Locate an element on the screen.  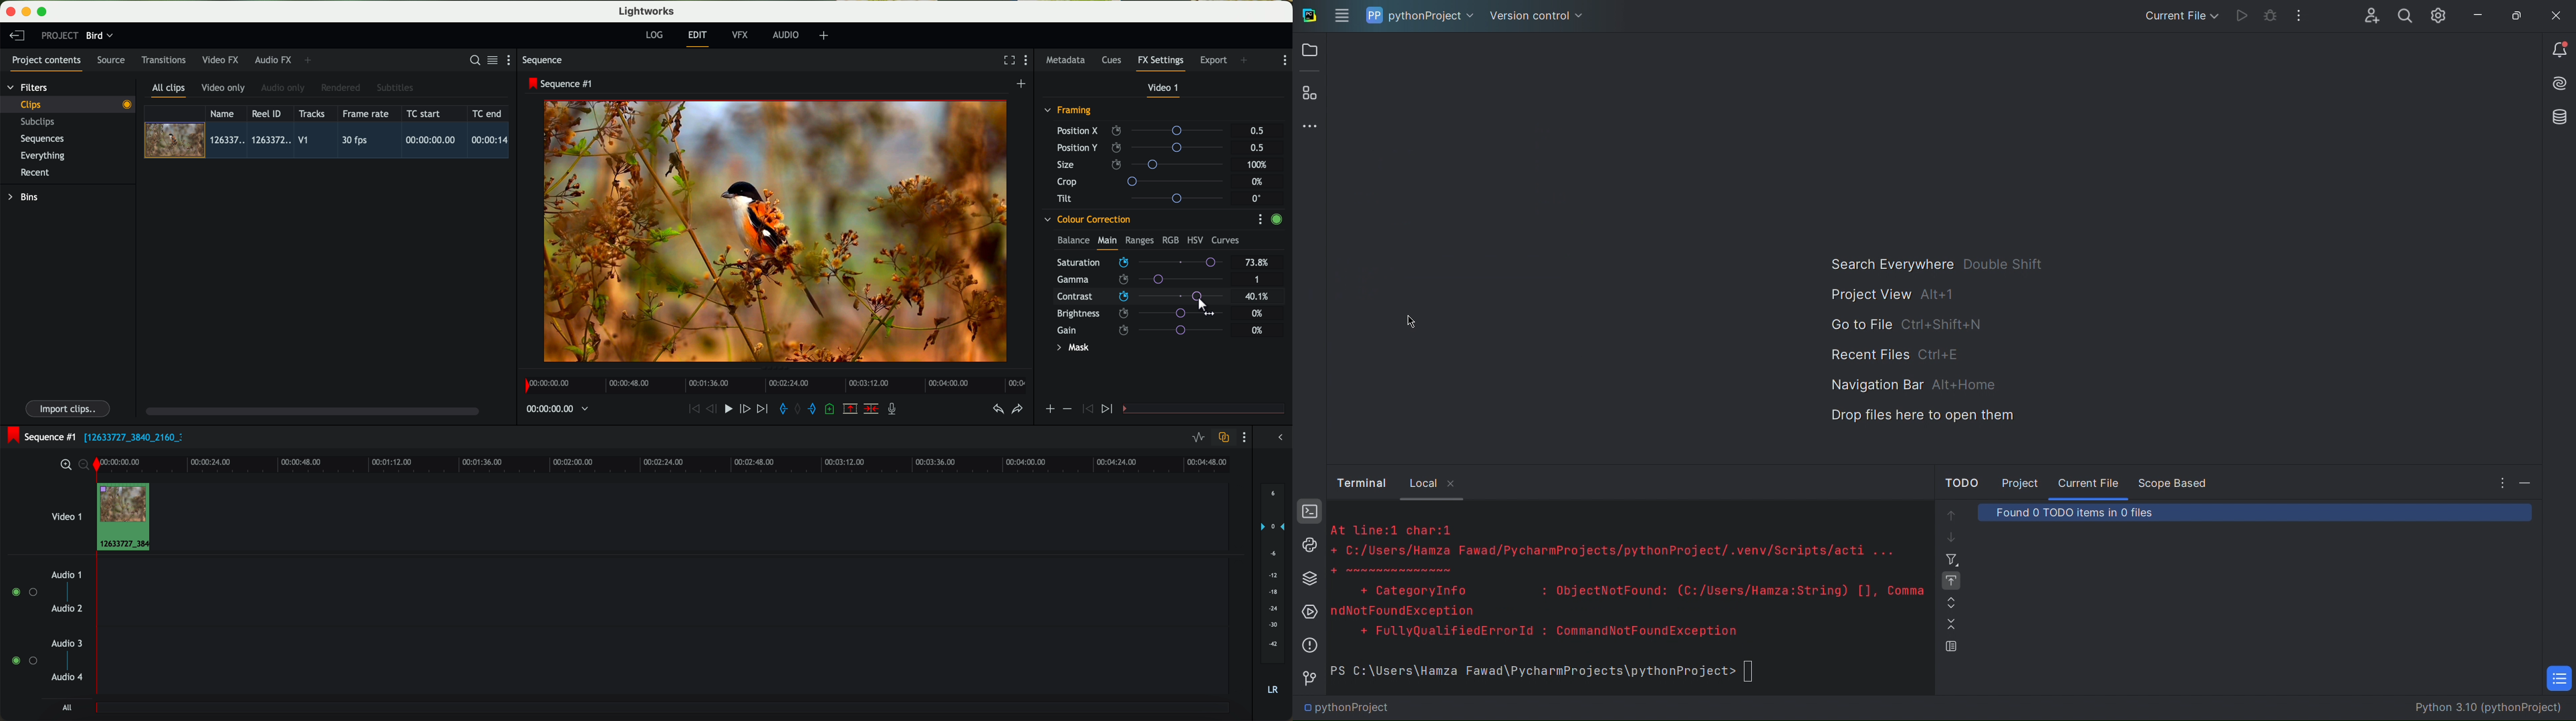
toggle auto track sync is located at coordinates (1222, 438).